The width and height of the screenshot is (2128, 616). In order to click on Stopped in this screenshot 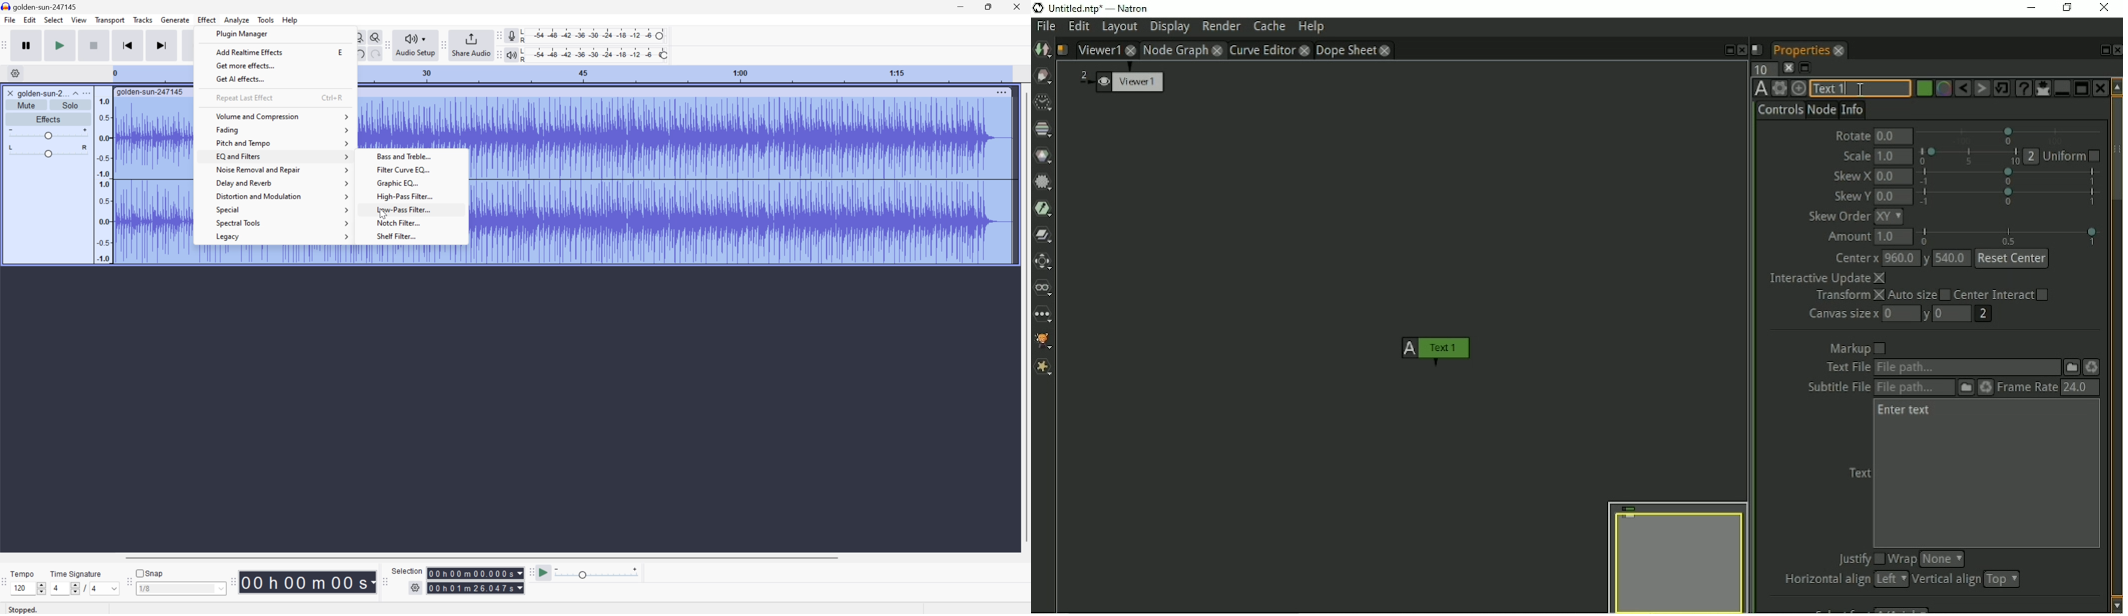, I will do `click(24, 609)`.